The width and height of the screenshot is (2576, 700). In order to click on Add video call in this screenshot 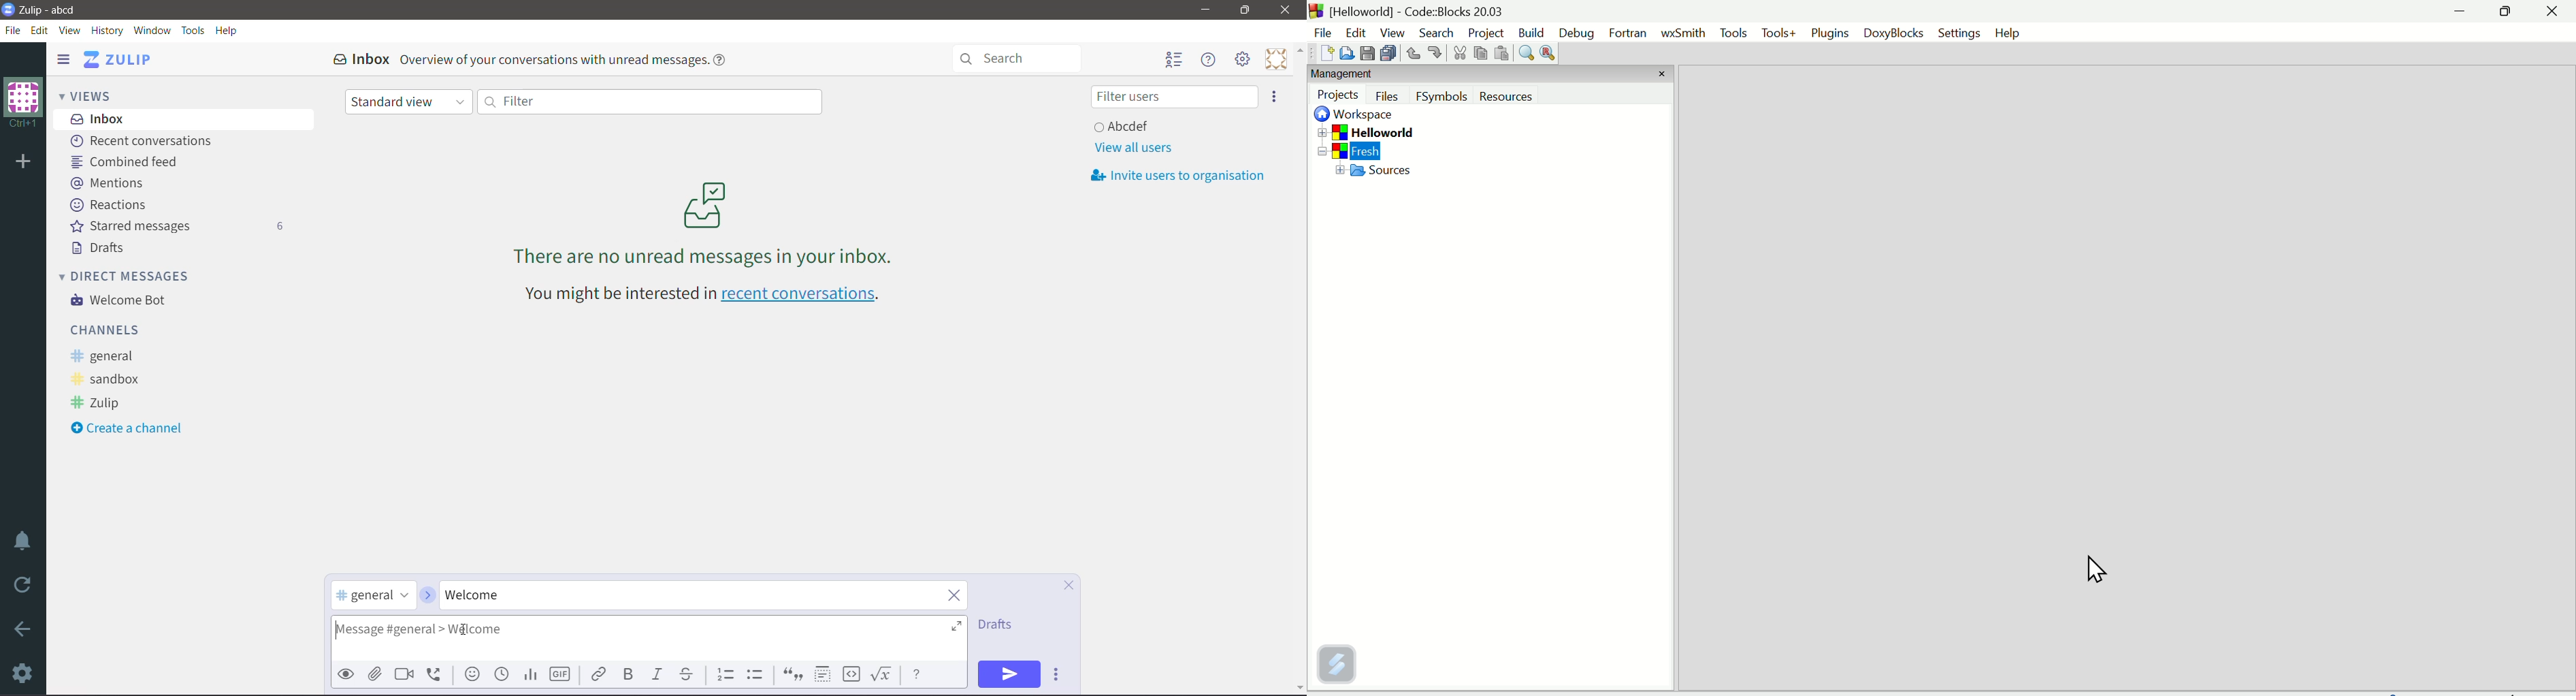, I will do `click(403, 674)`.